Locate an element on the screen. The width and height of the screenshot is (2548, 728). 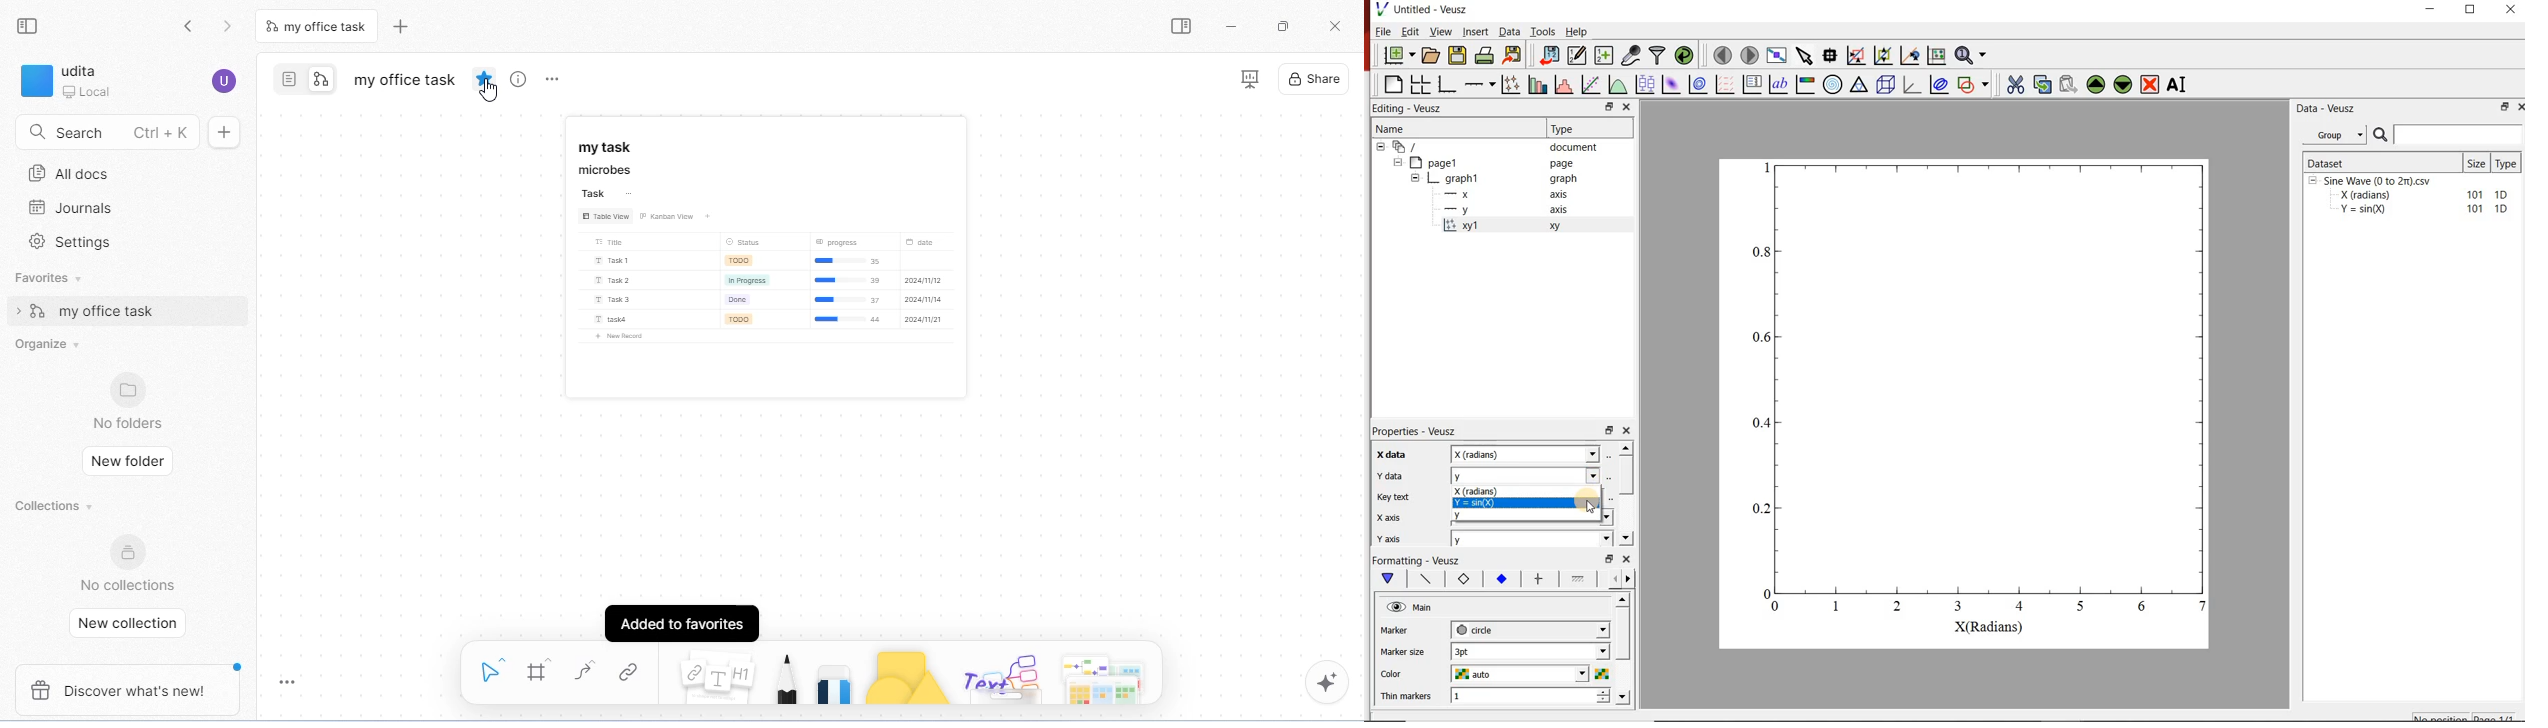
select item from graph is located at coordinates (1805, 54).